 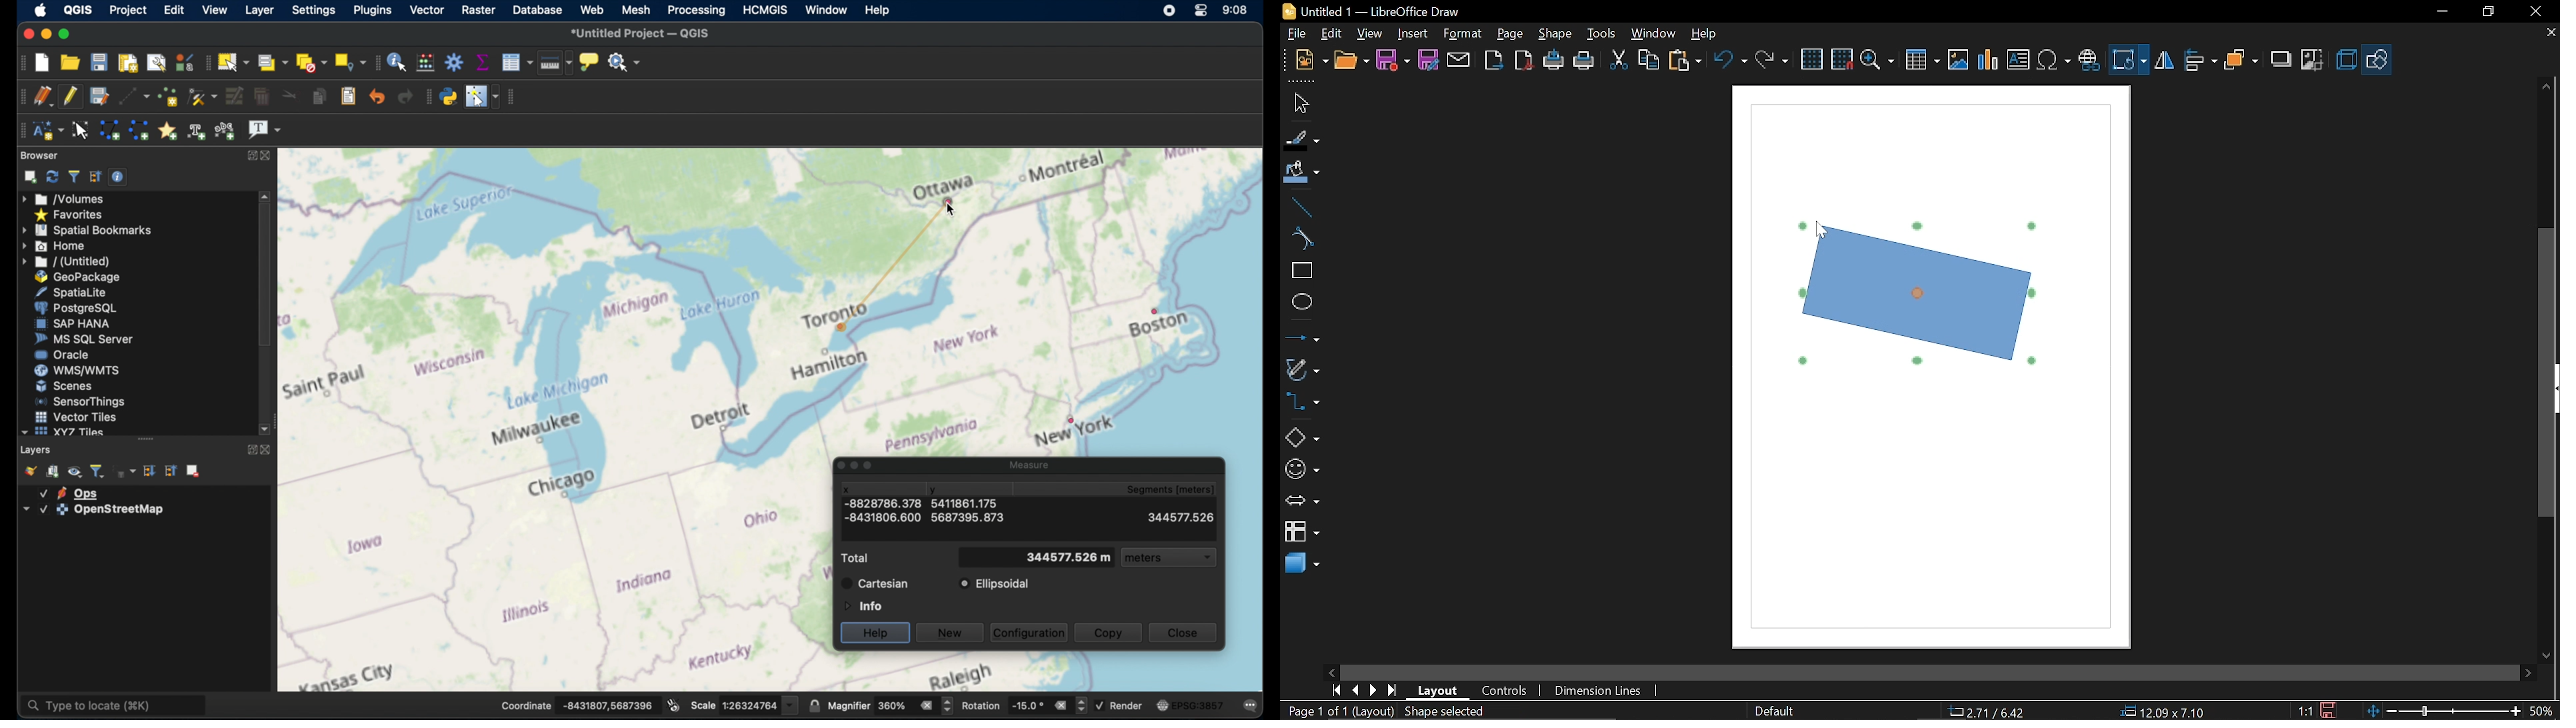 What do you see at coordinates (273, 62) in the screenshot?
I see `select features by value` at bounding box center [273, 62].